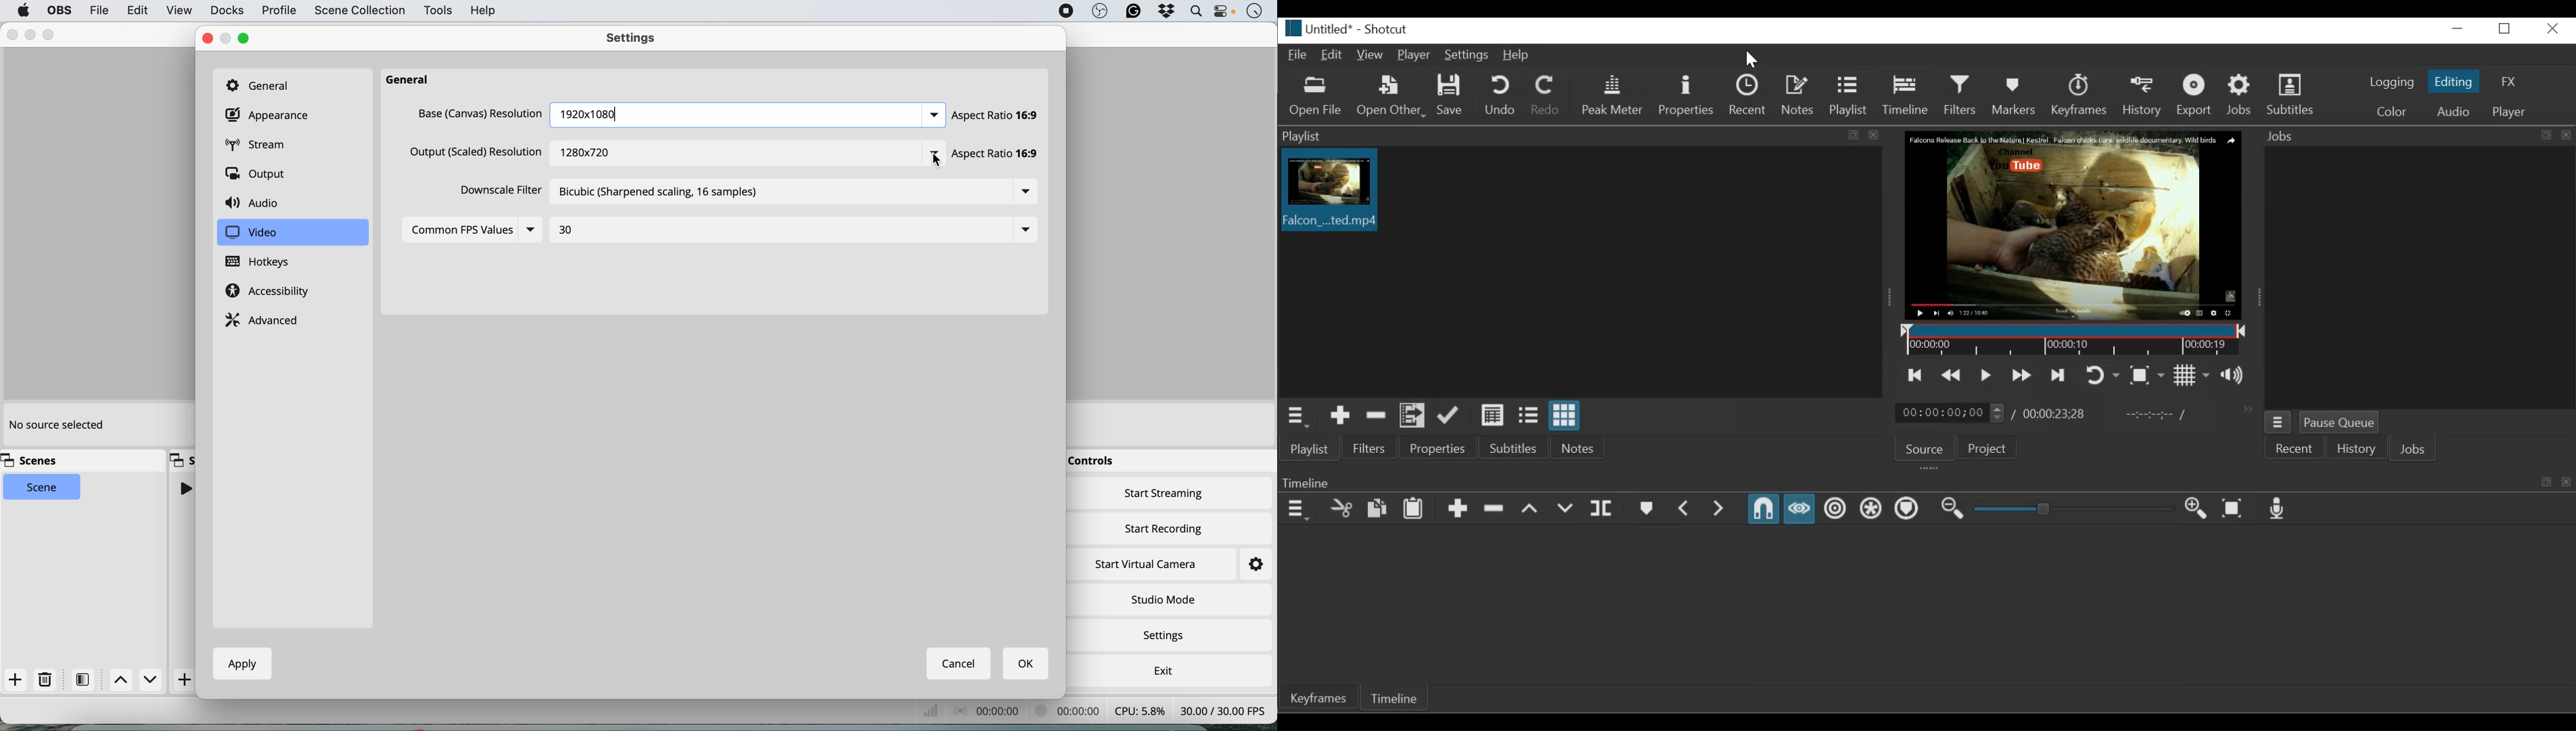 The image size is (2576, 756). I want to click on Toggle player looping, so click(2102, 374).